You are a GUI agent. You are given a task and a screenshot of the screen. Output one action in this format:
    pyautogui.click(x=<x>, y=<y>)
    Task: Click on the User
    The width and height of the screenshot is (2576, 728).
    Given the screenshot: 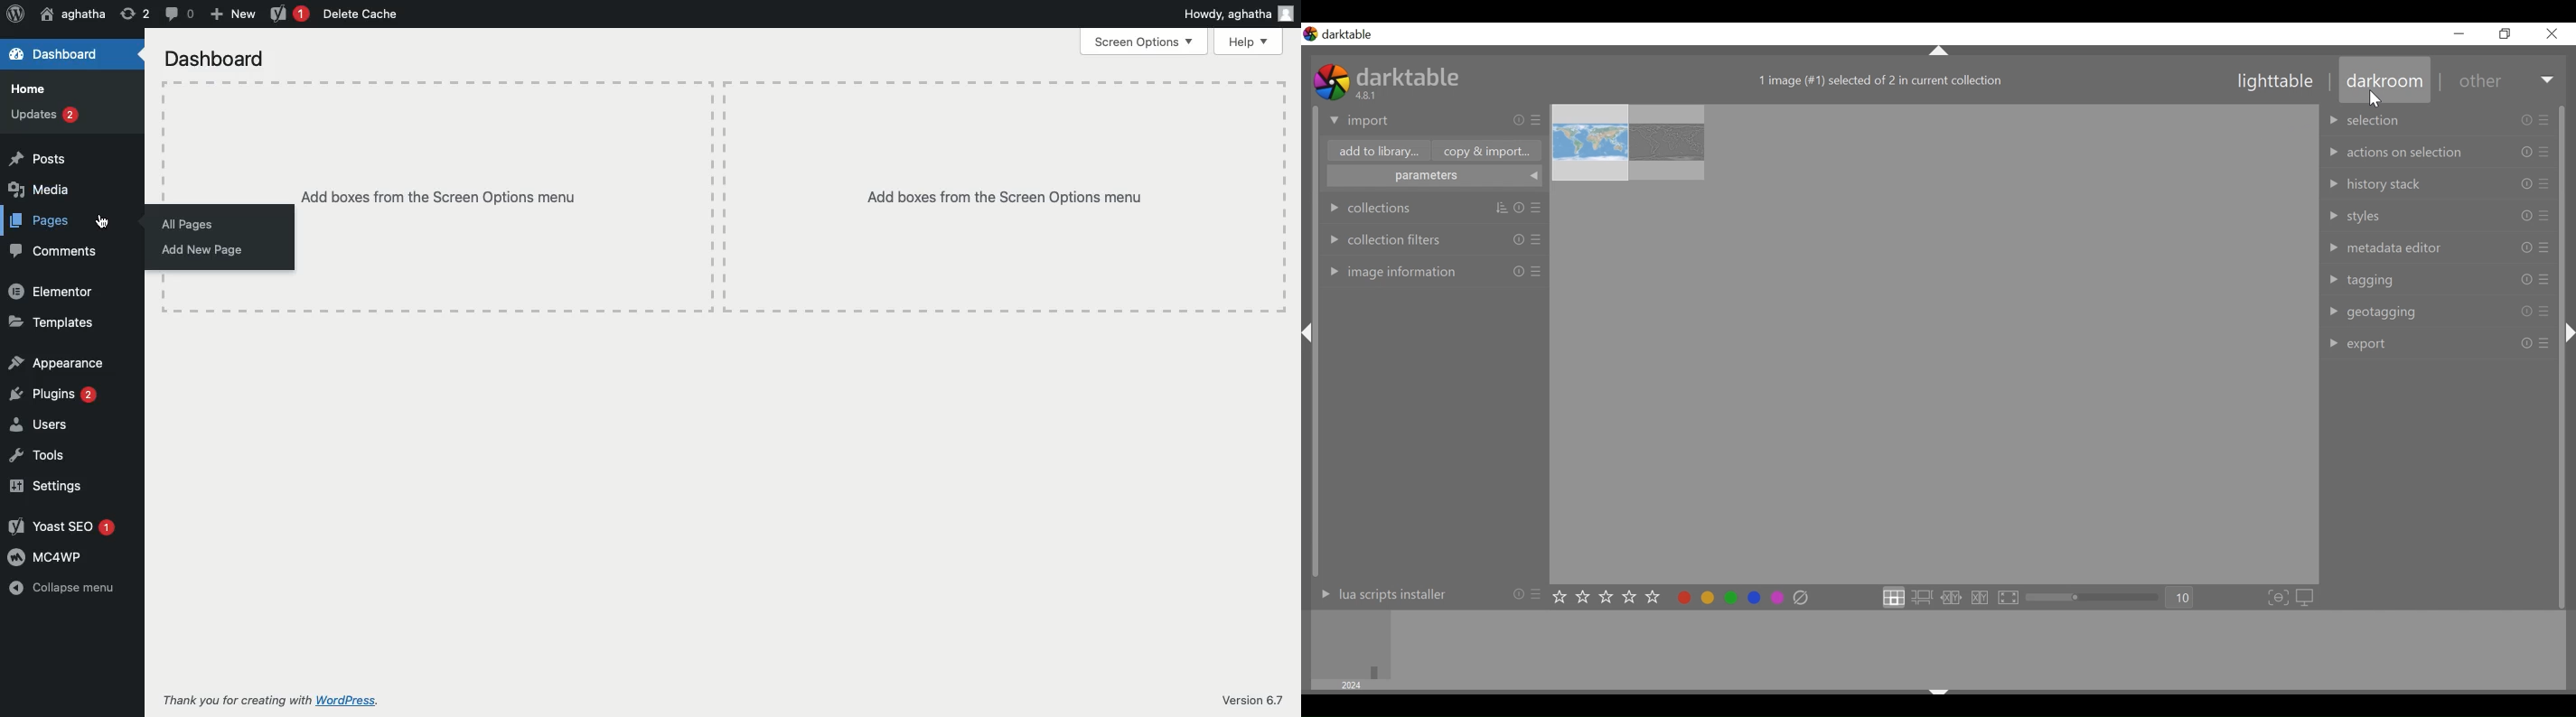 What is the action you would take?
    pyautogui.click(x=72, y=14)
    